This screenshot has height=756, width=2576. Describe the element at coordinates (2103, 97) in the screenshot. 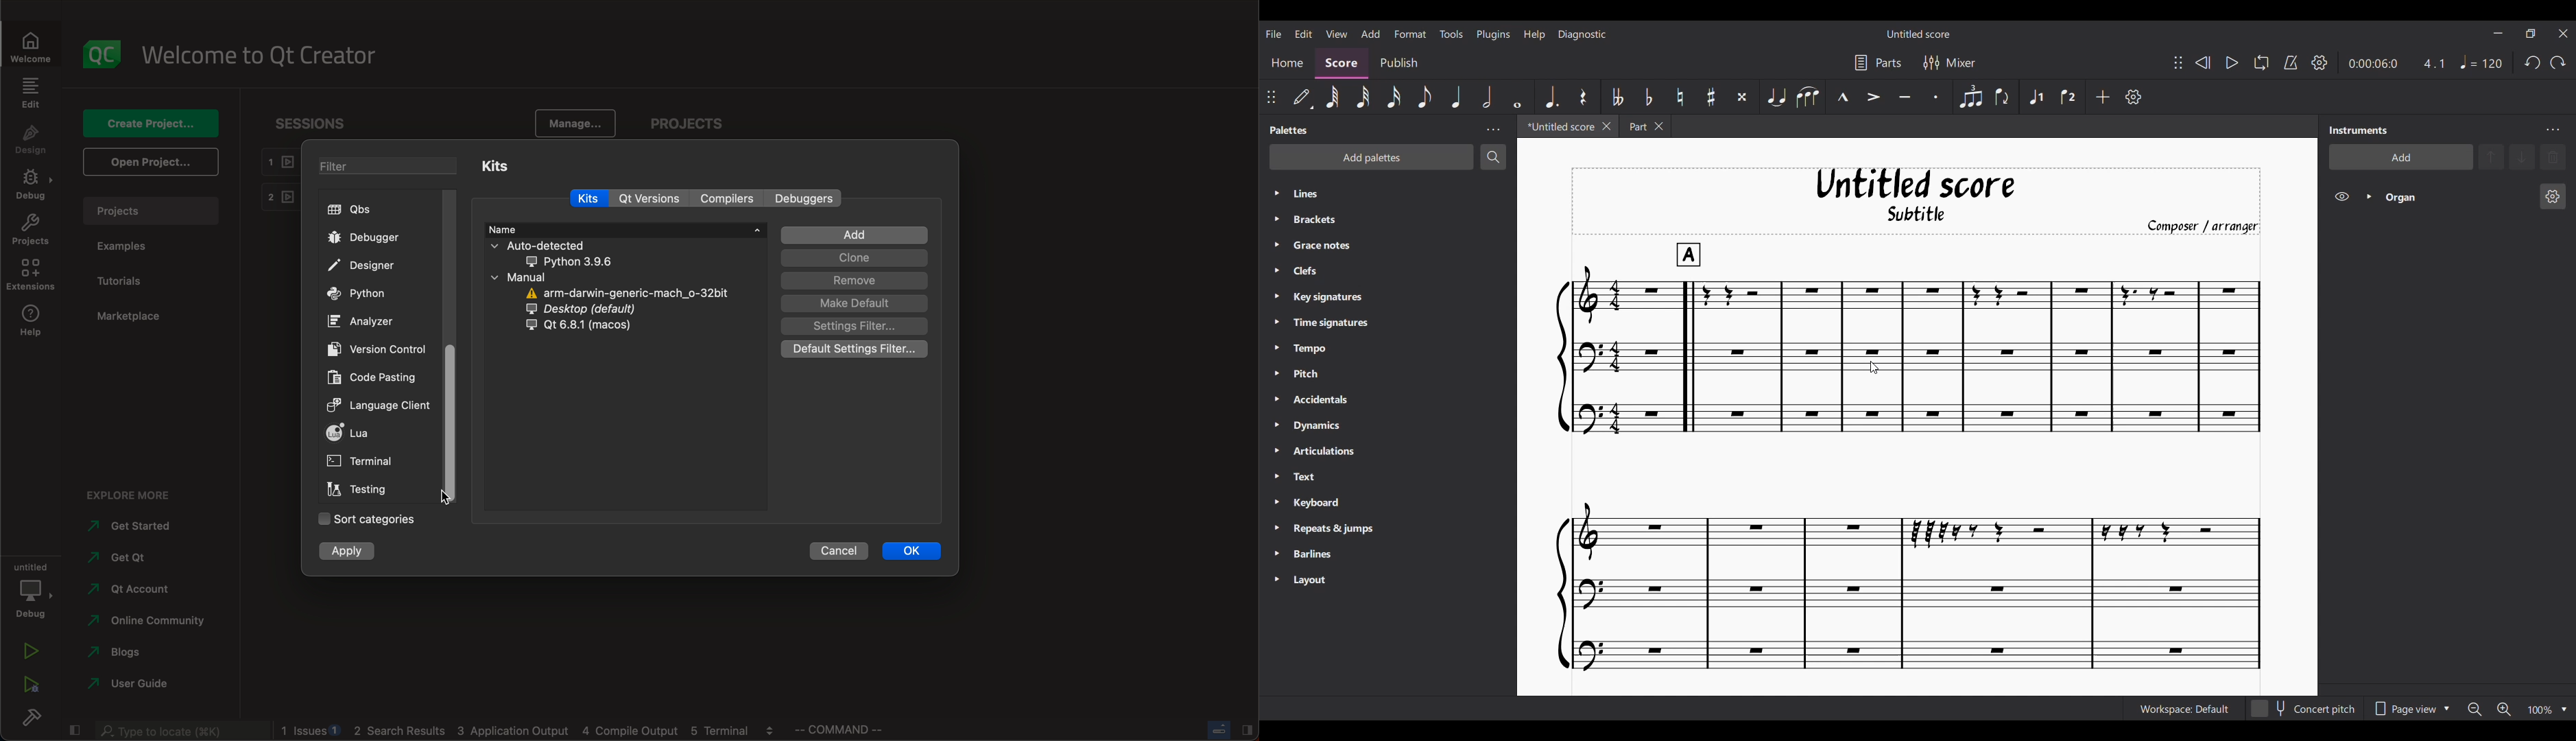

I see `Add` at that location.